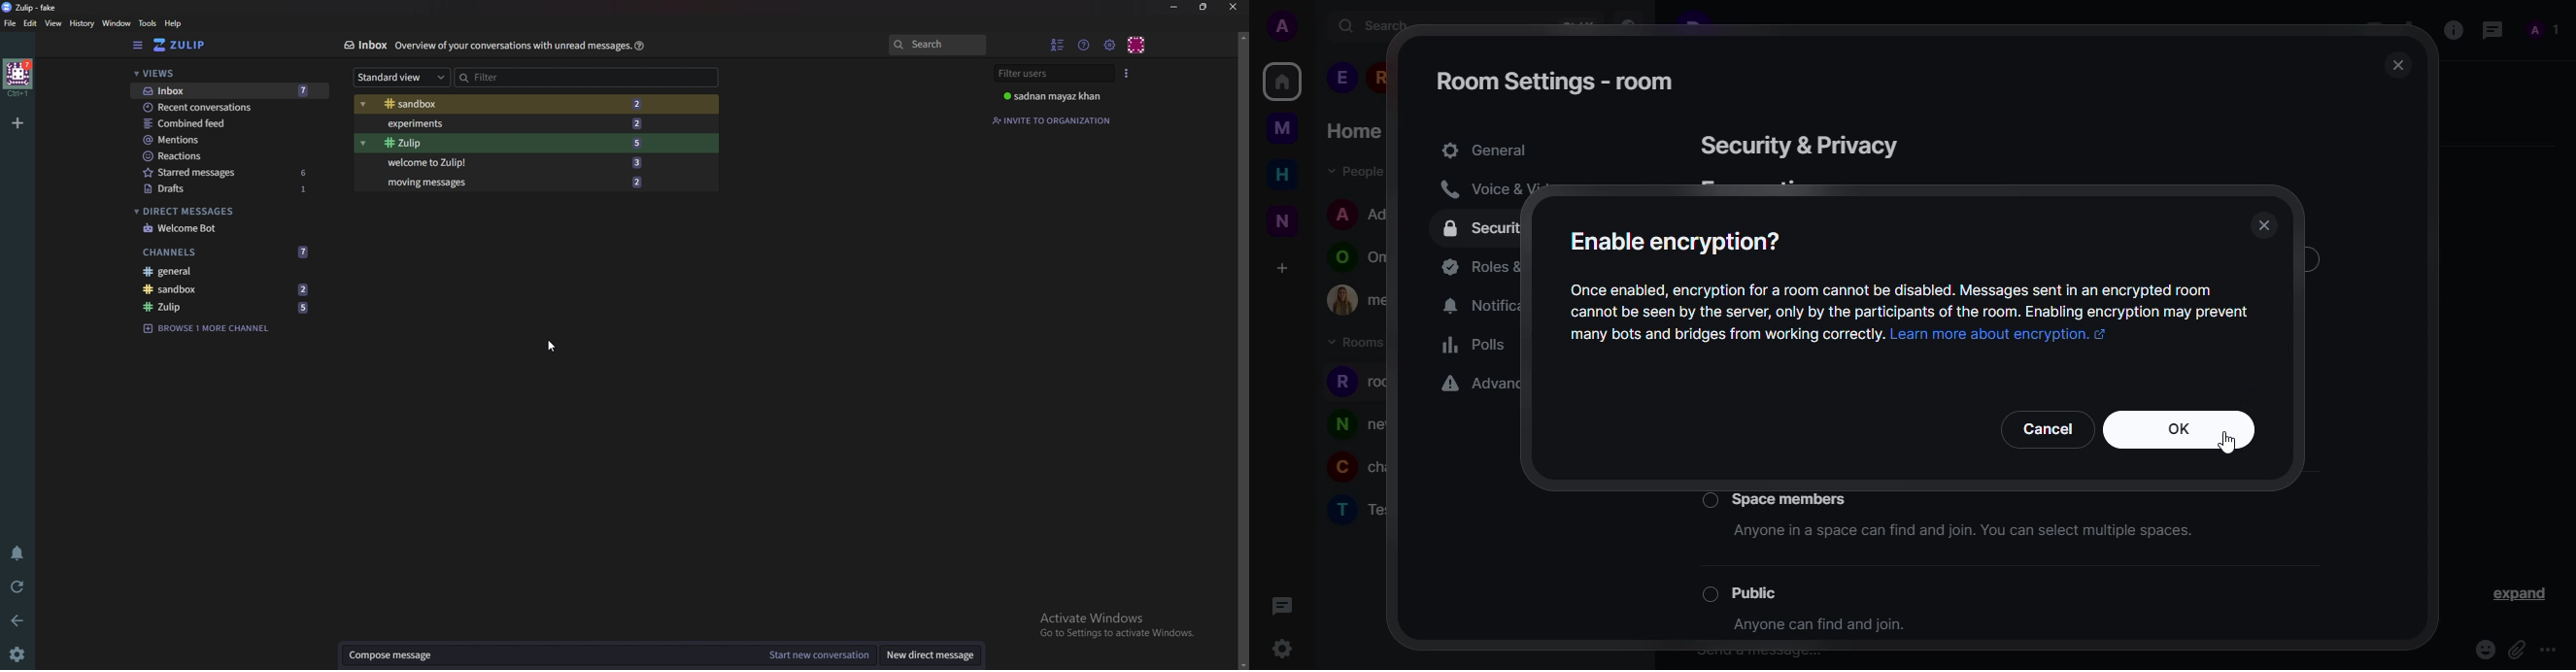 This screenshot has height=672, width=2576. What do you see at coordinates (552, 654) in the screenshot?
I see `Compose message` at bounding box center [552, 654].